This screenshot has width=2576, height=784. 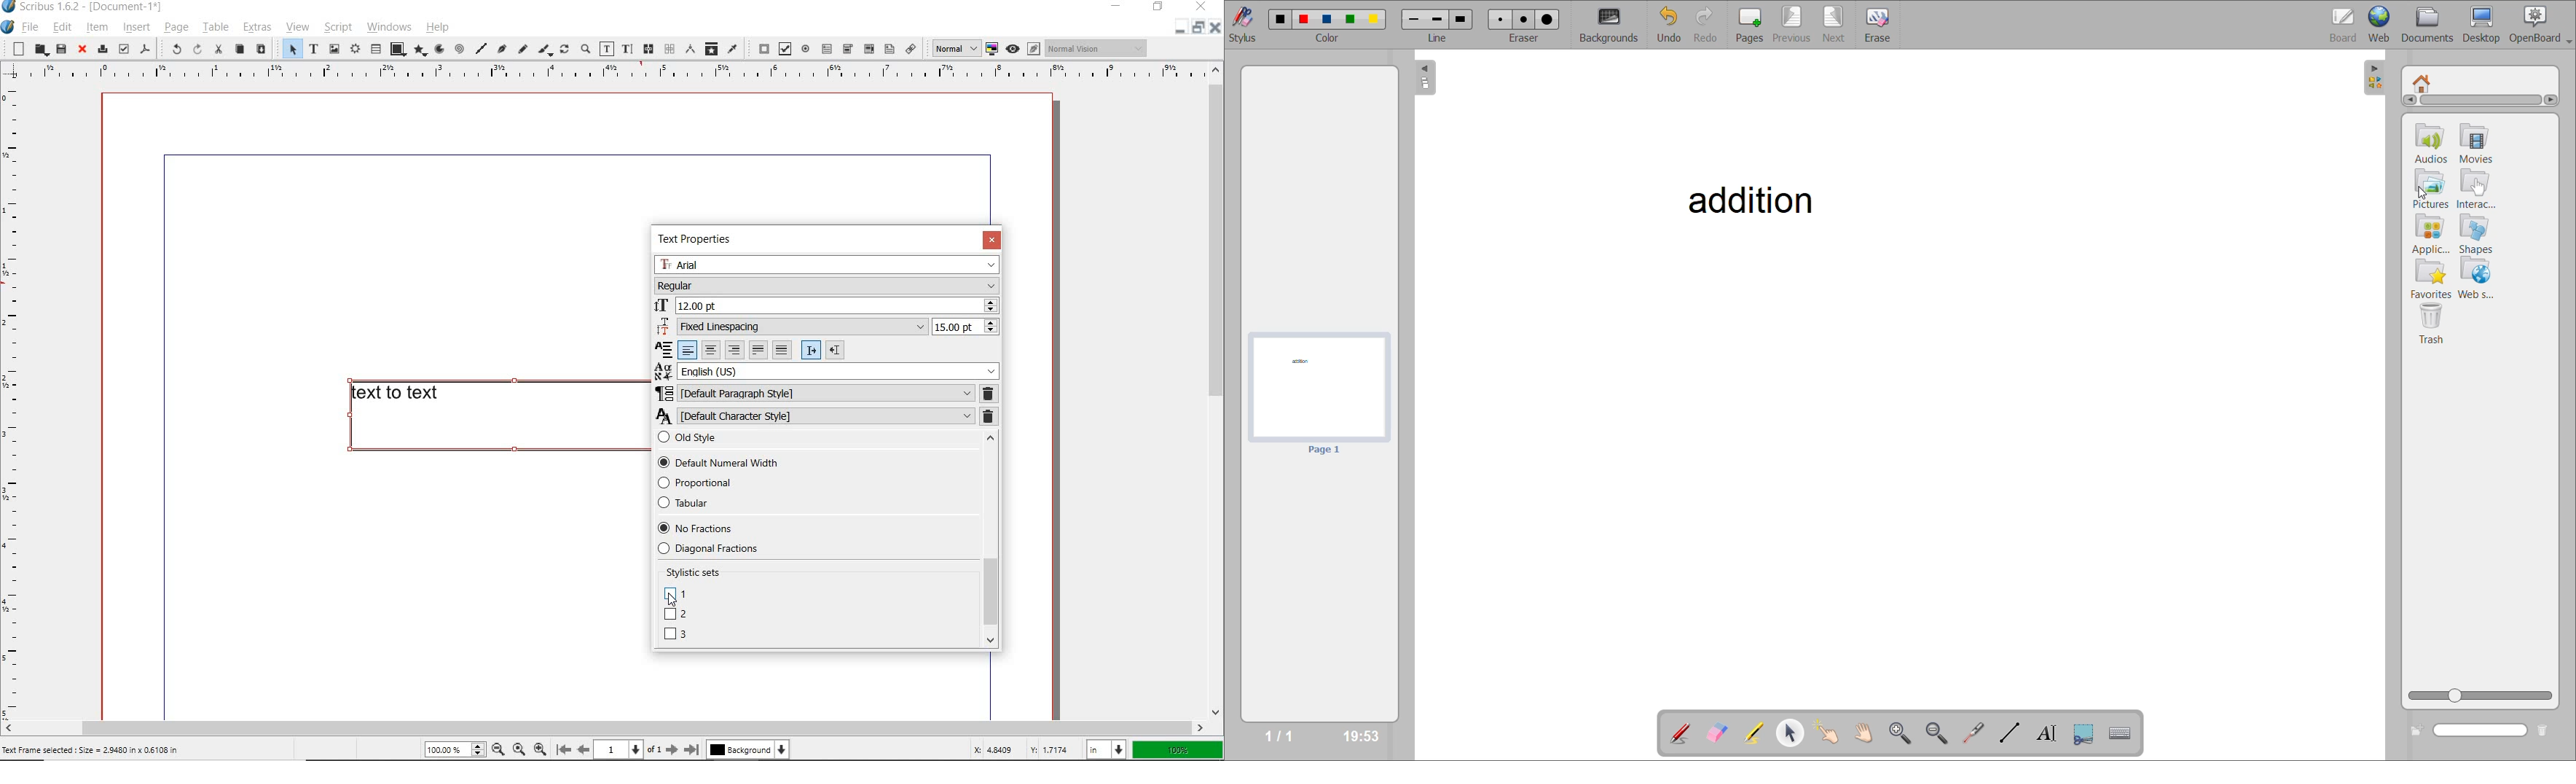 I want to click on new, so click(x=15, y=48).